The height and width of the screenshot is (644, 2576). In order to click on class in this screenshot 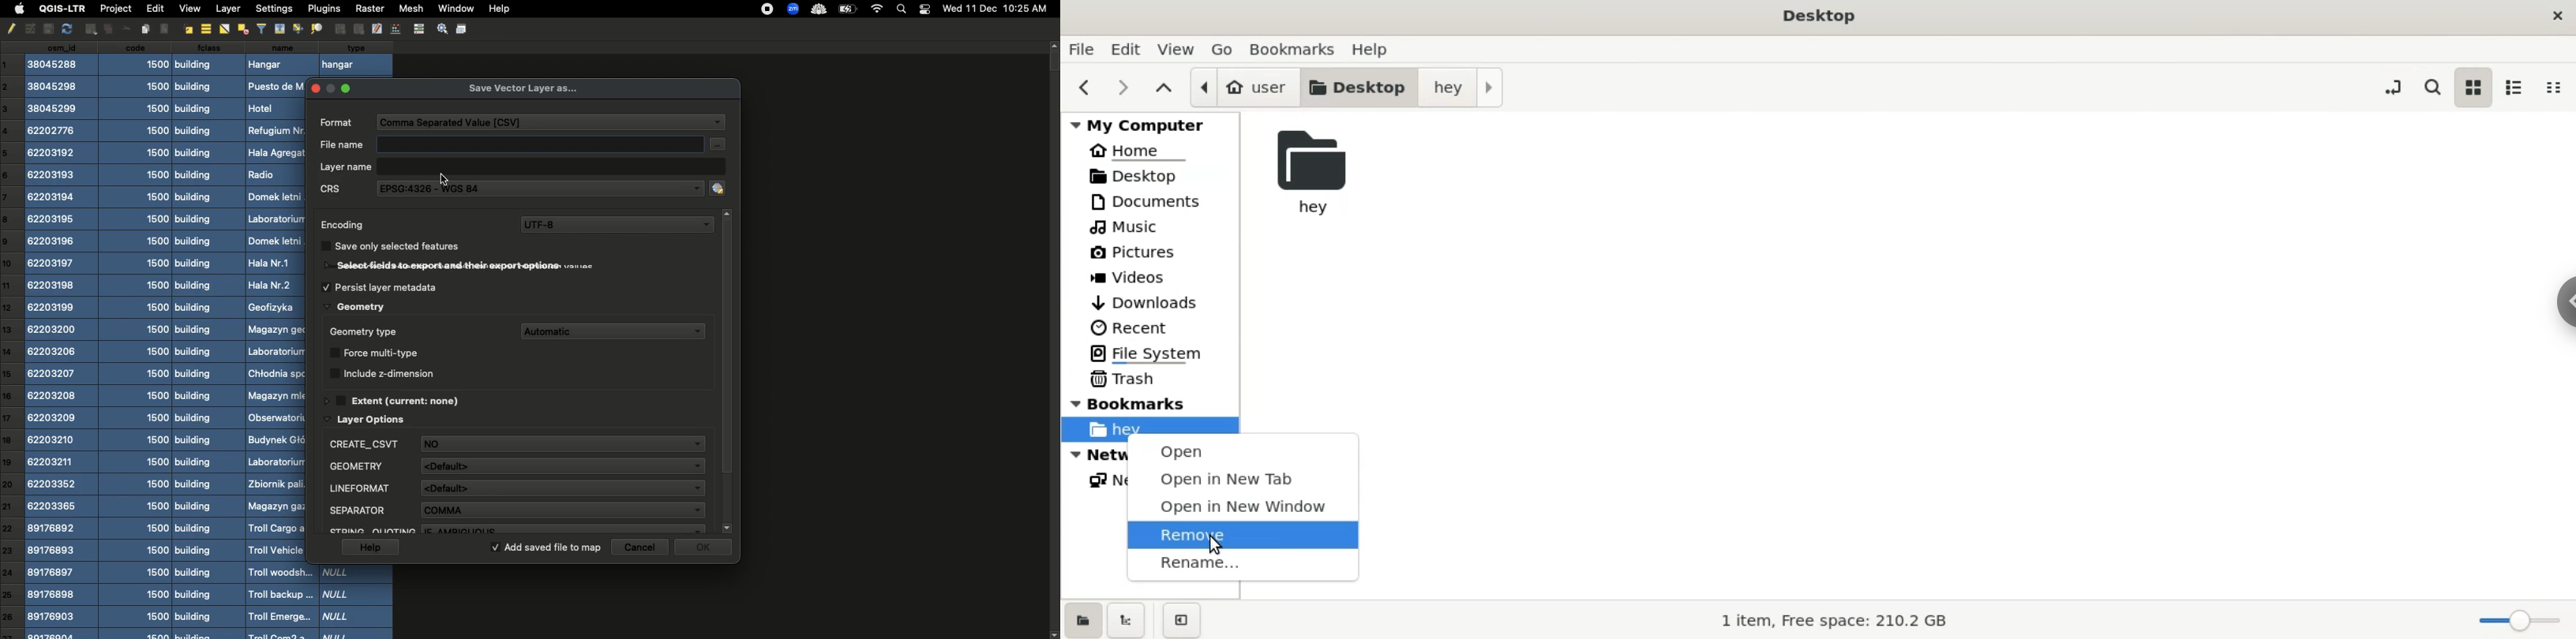, I will do `click(208, 339)`.